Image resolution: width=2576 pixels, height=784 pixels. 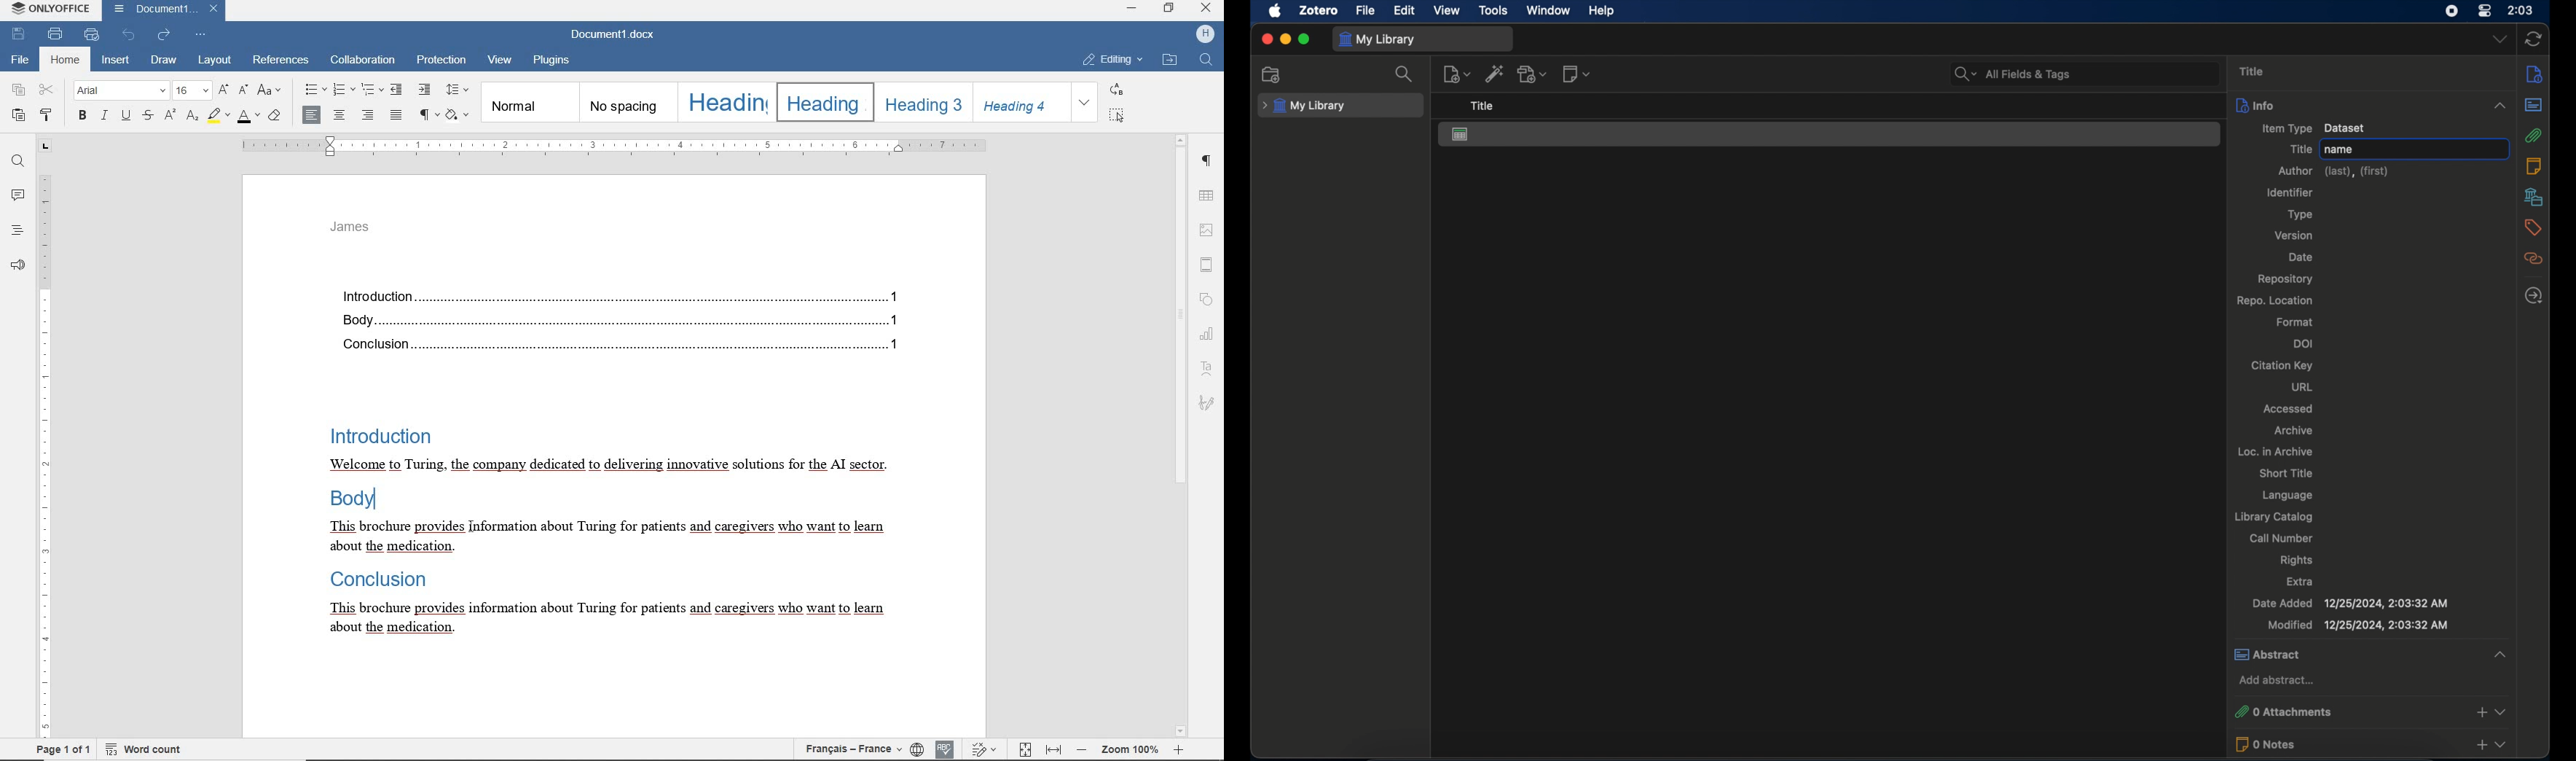 What do you see at coordinates (2533, 74) in the screenshot?
I see `info` at bounding box center [2533, 74].